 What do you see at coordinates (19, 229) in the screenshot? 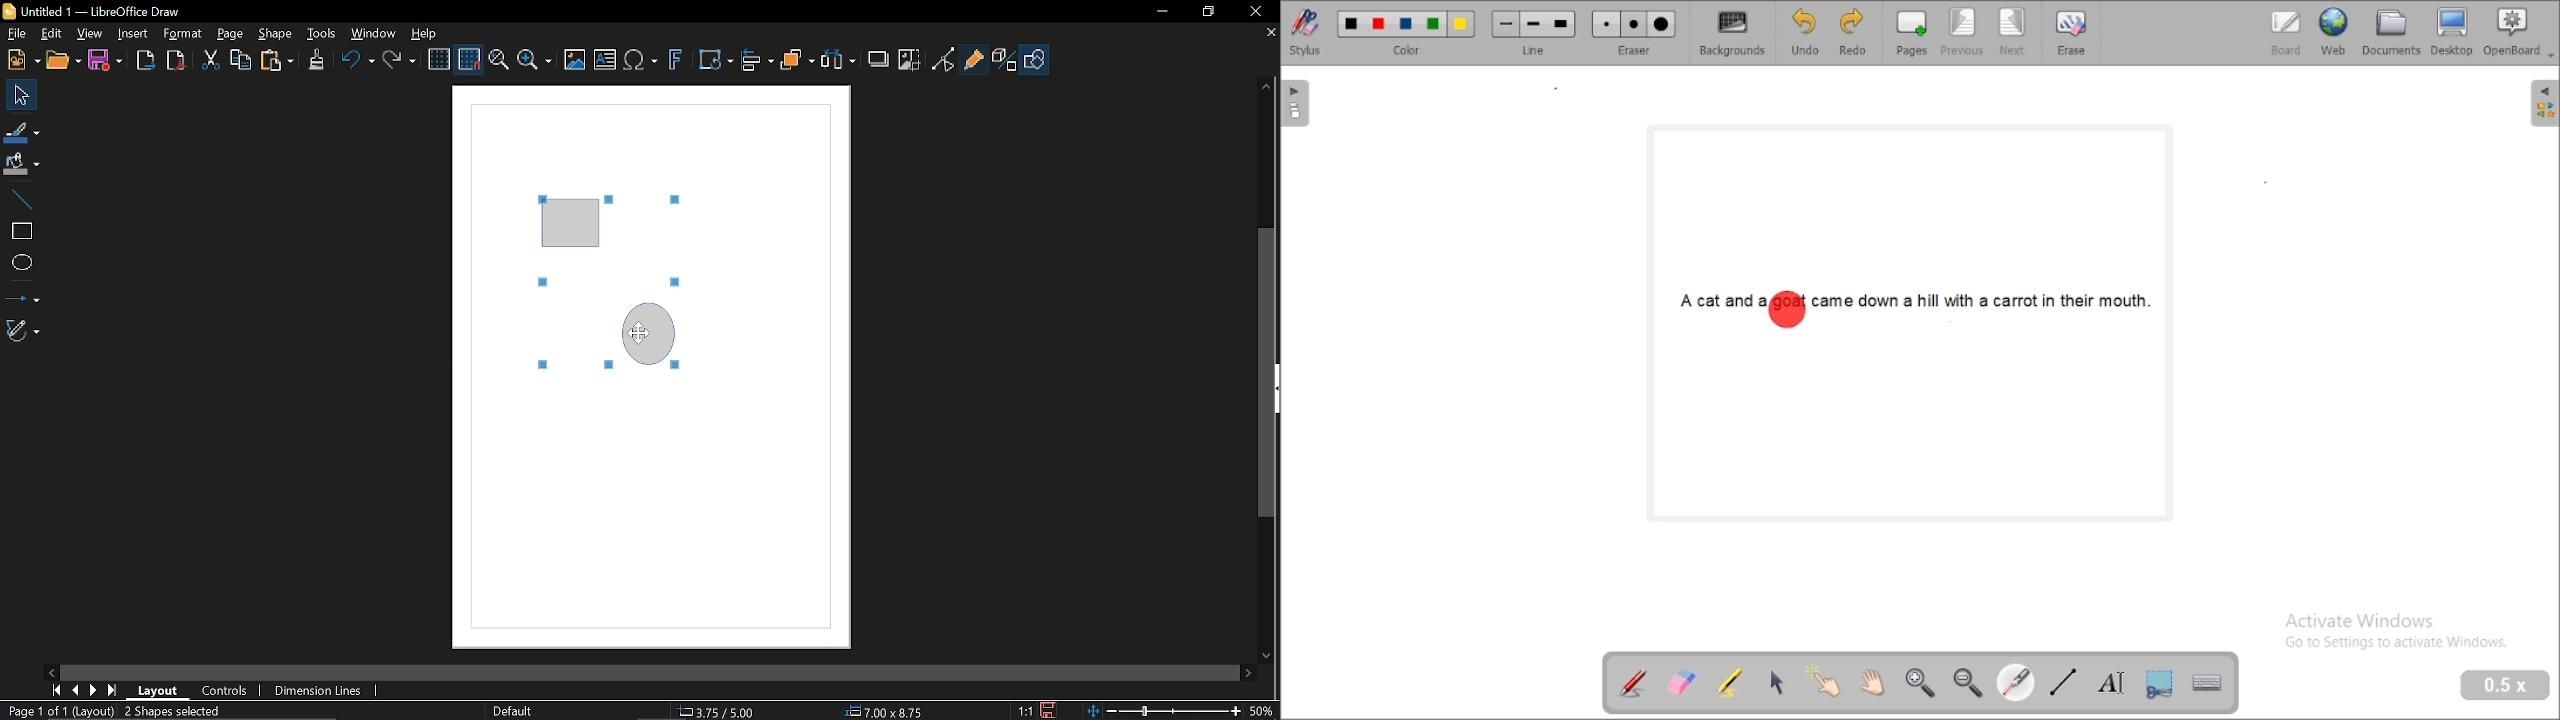
I see `Rectangle` at bounding box center [19, 229].